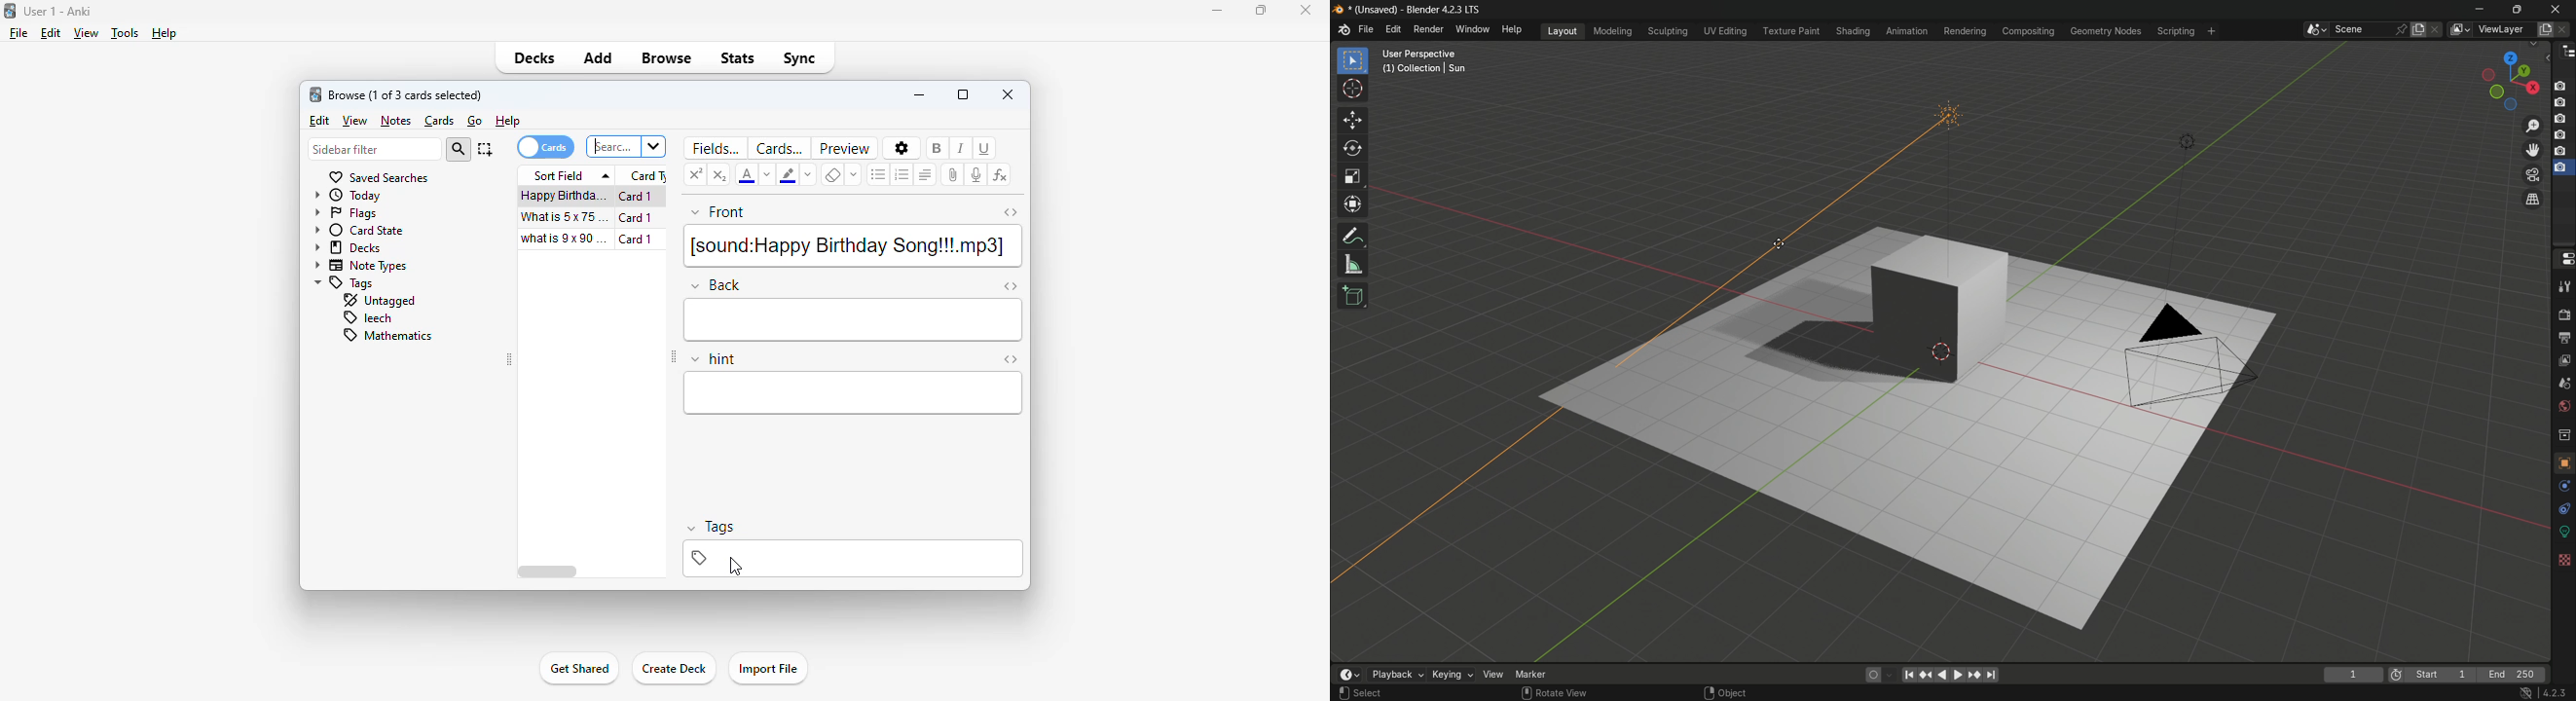 The image size is (2576, 728). What do you see at coordinates (2564, 338) in the screenshot?
I see `output` at bounding box center [2564, 338].